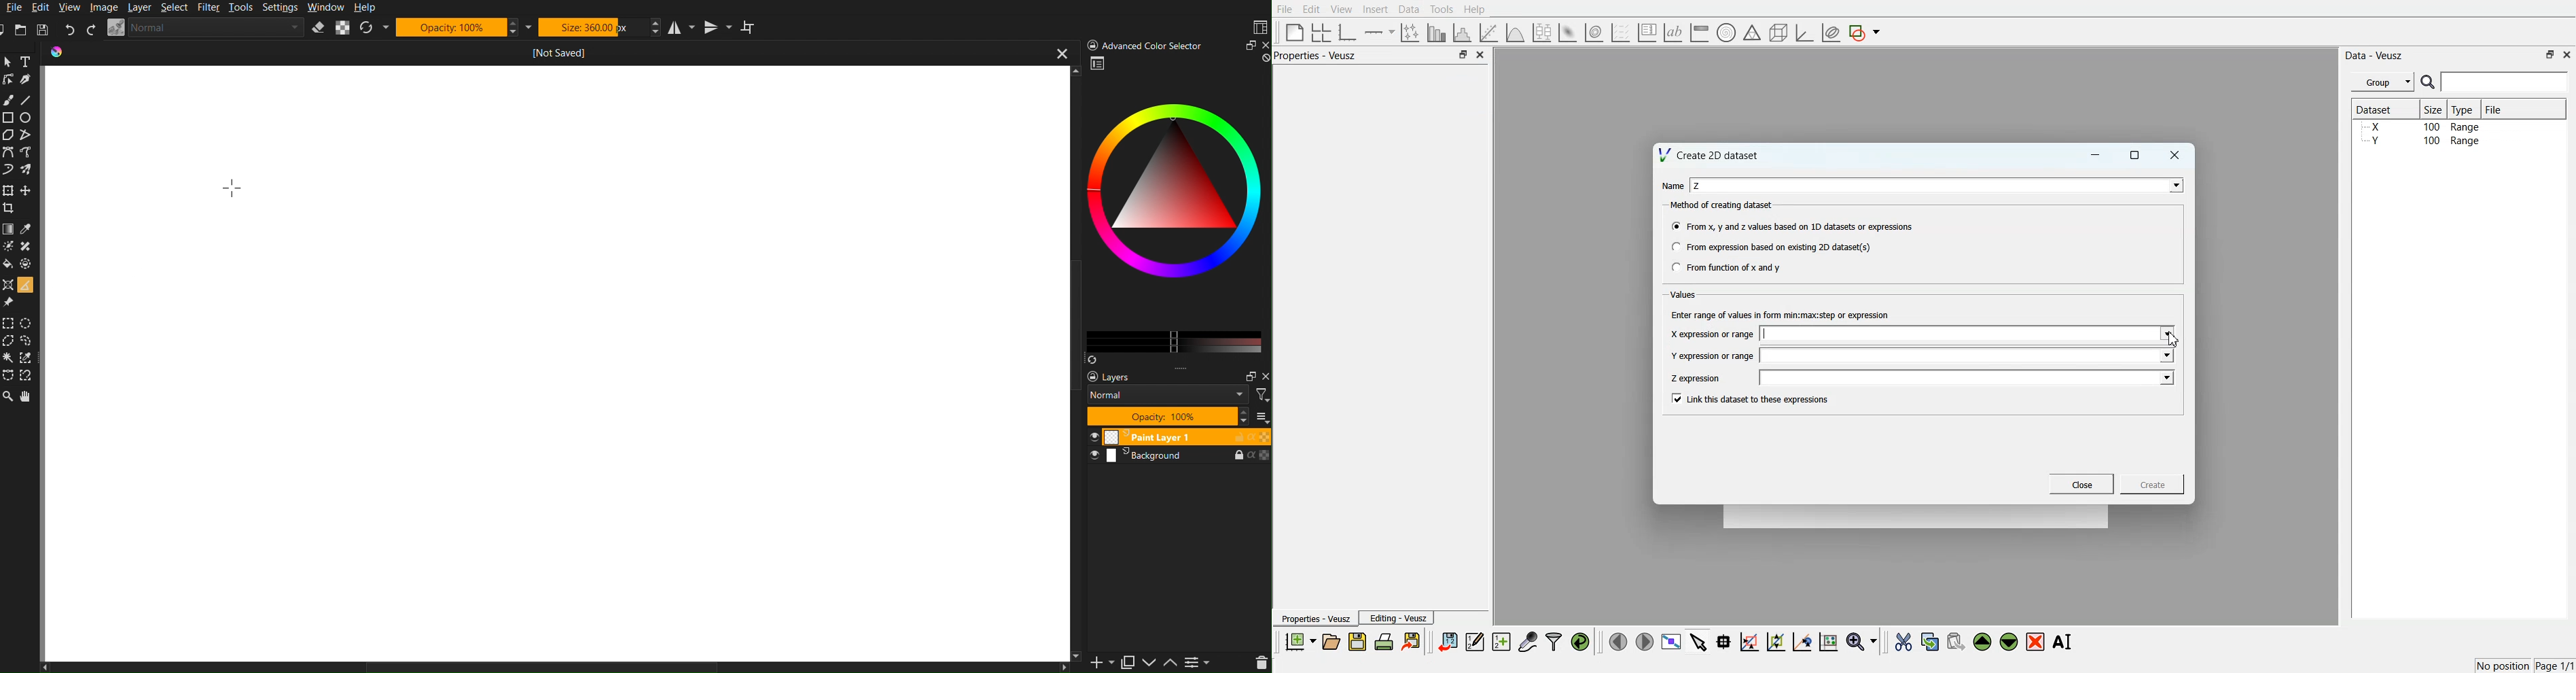  What do you see at coordinates (29, 189) in the screenshot?
I see `Move` at bounding box center [29, 189].